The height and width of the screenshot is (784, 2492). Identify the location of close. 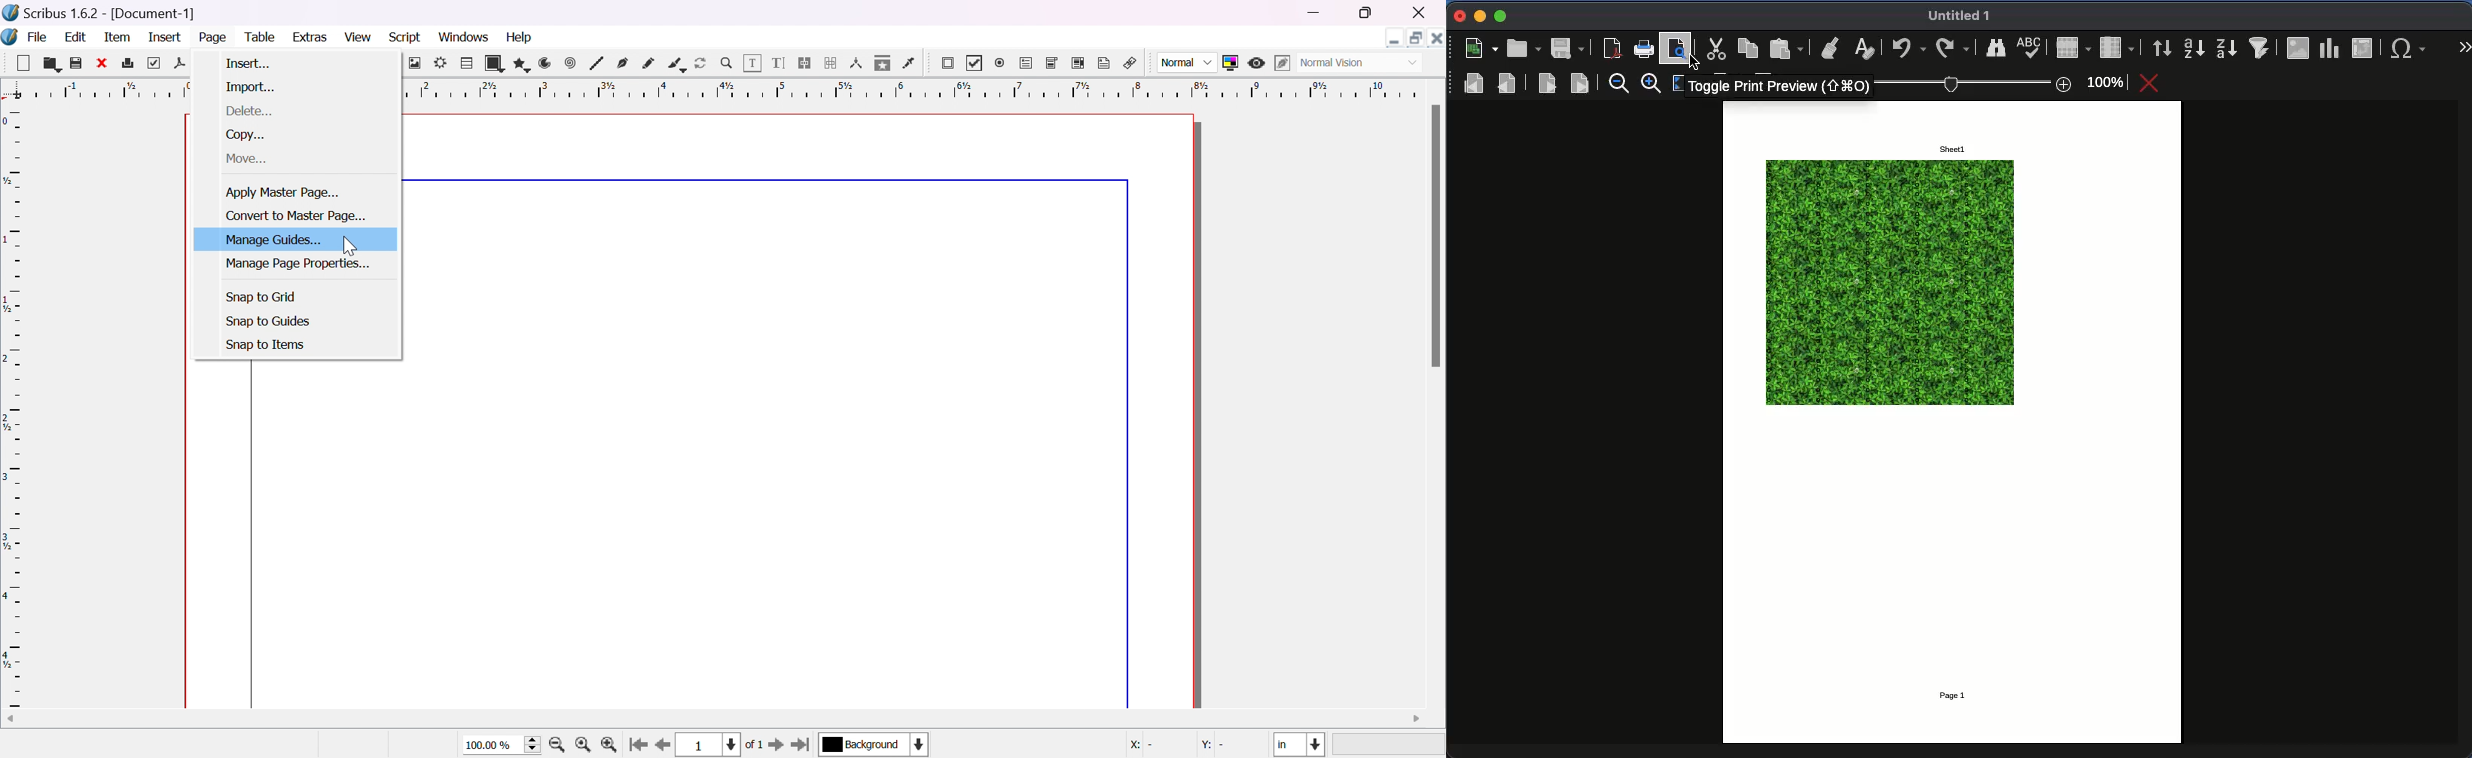
(2151, 83).